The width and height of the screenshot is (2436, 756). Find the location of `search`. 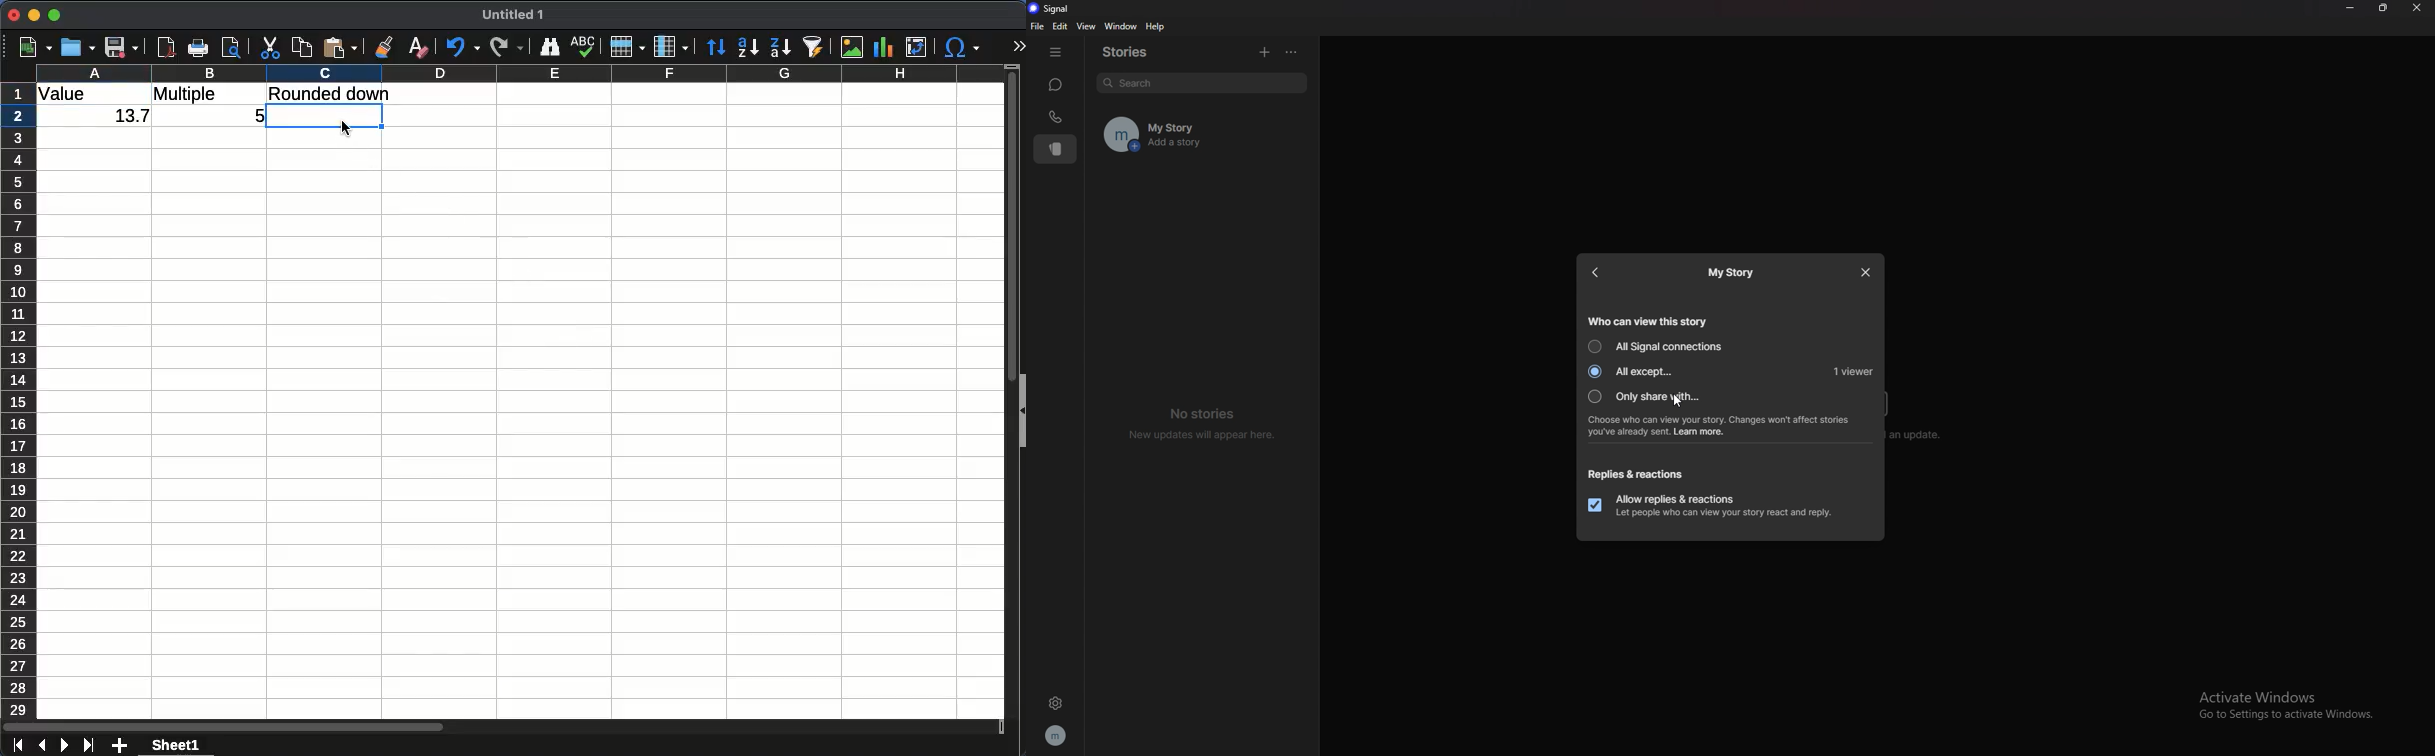

search is located at coordinates (1206, 81).